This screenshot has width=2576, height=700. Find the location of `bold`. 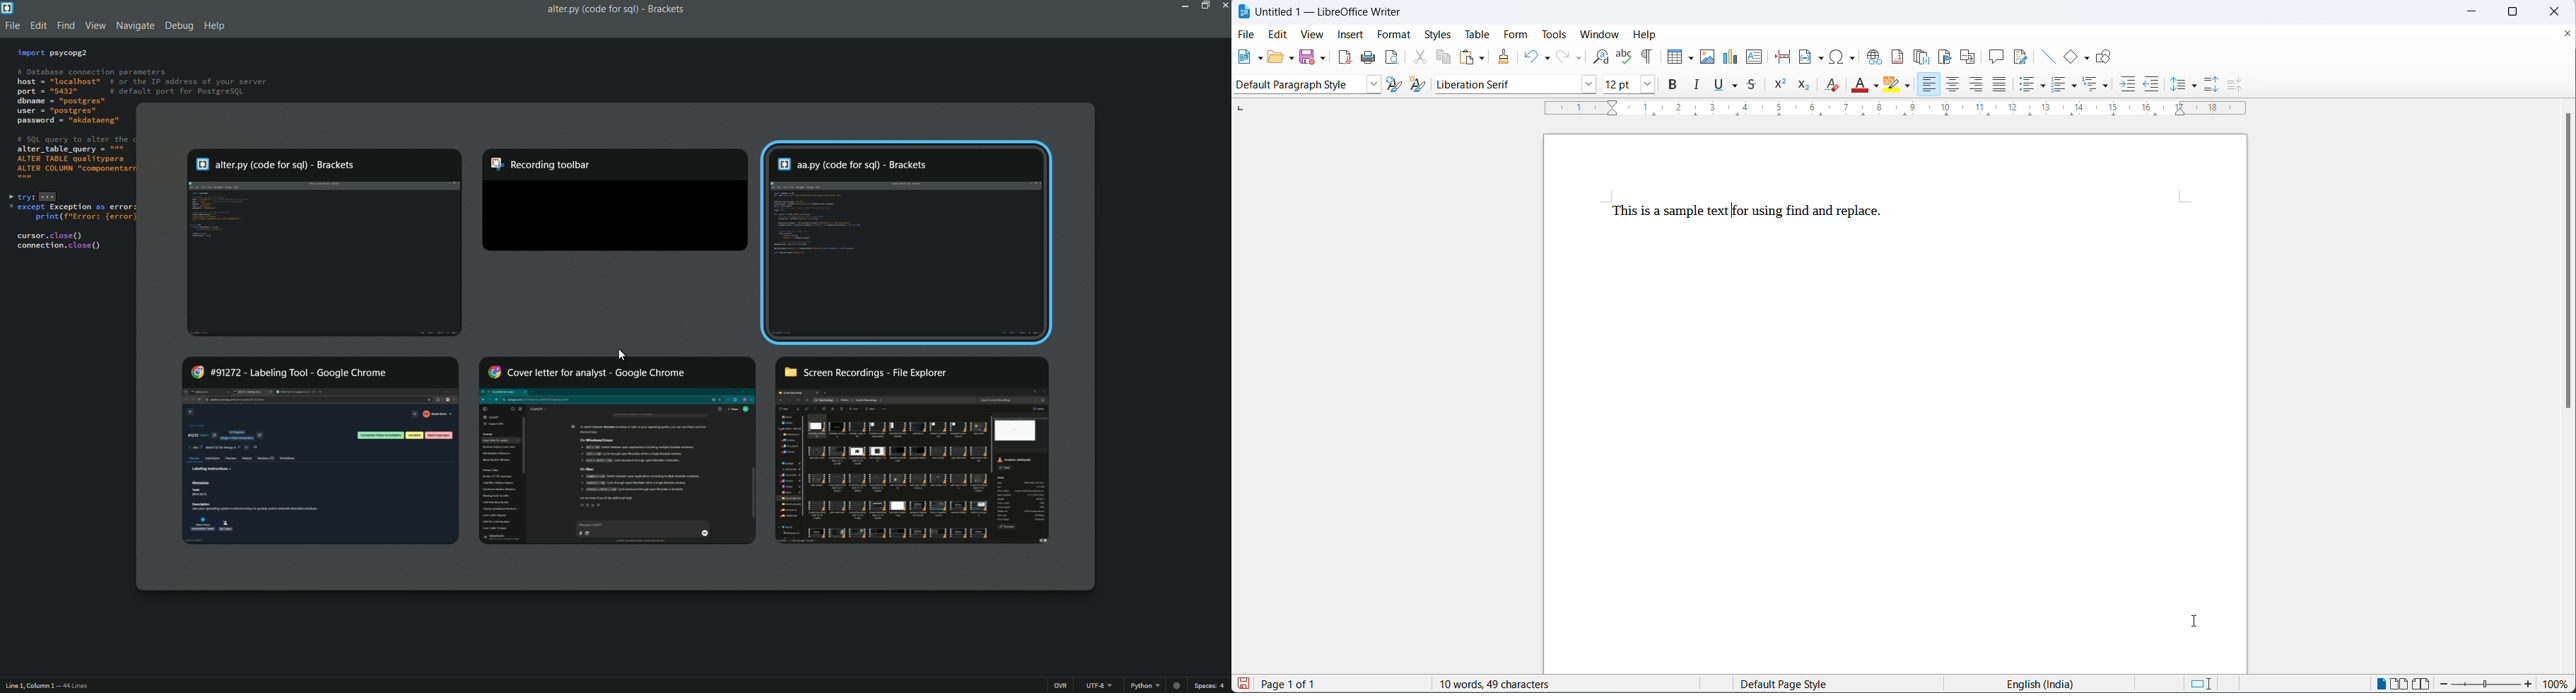

bold is located at coordinates (1674, 87).